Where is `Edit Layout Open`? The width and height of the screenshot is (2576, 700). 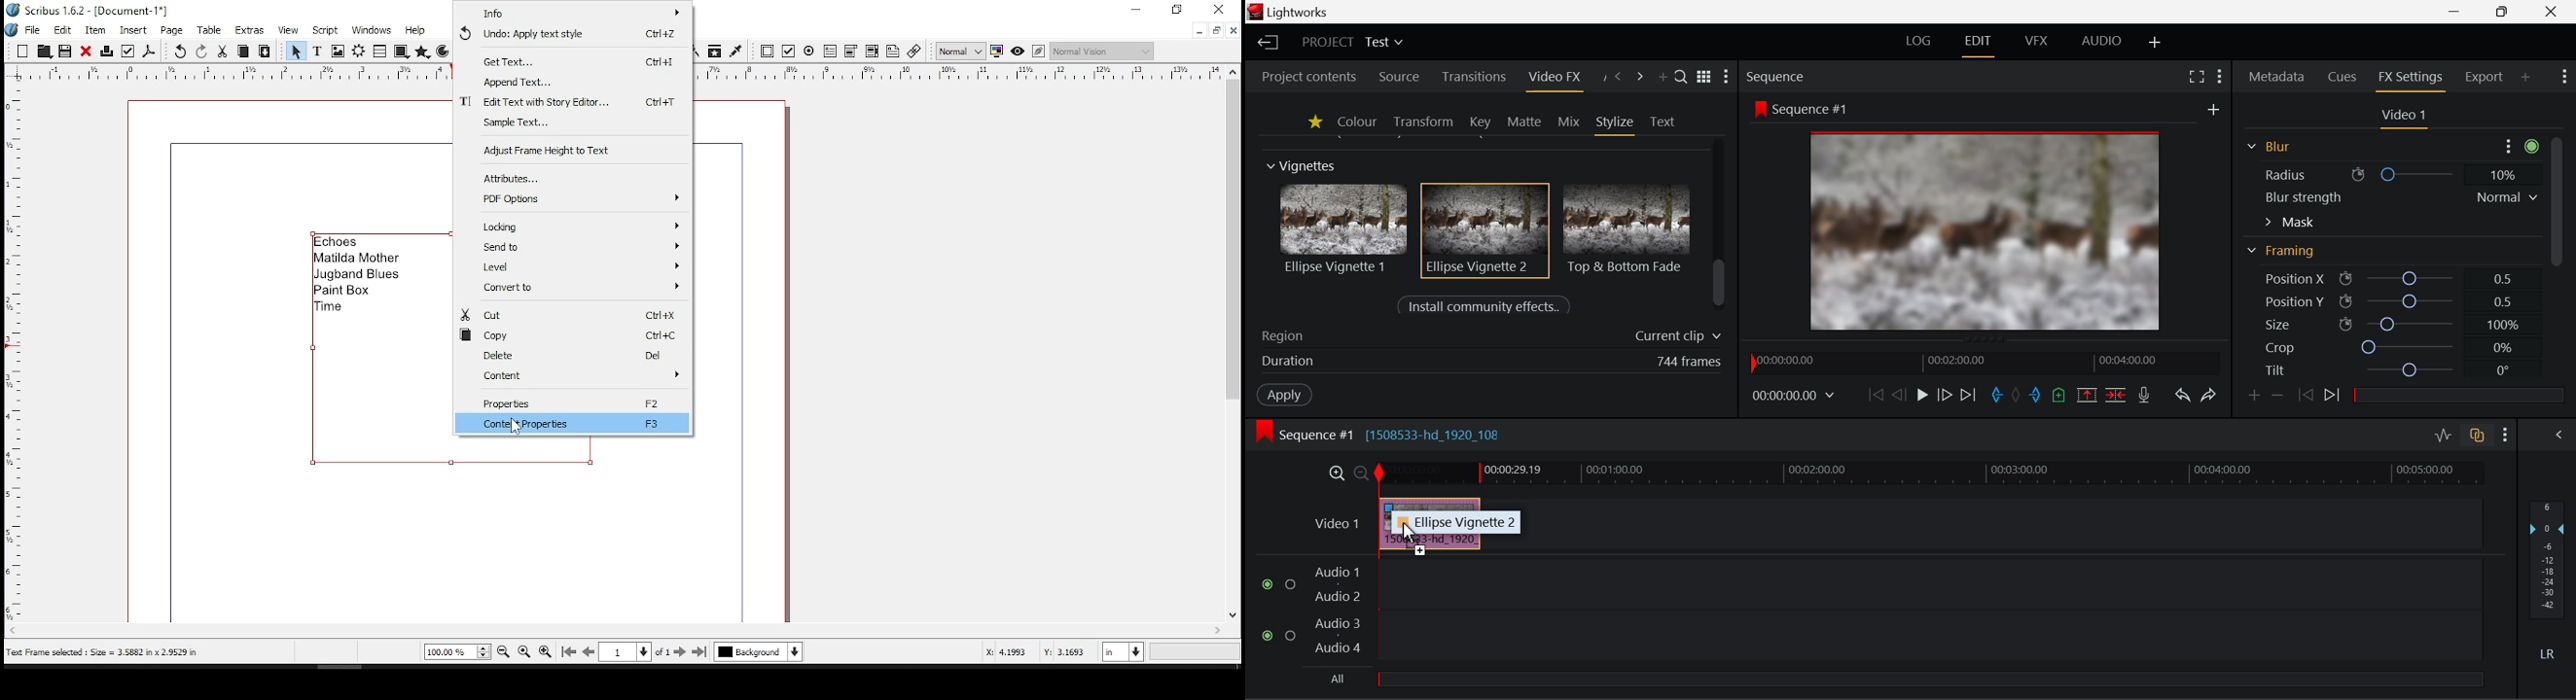
Edit Layout Open is located at coordinates (1981, 43).